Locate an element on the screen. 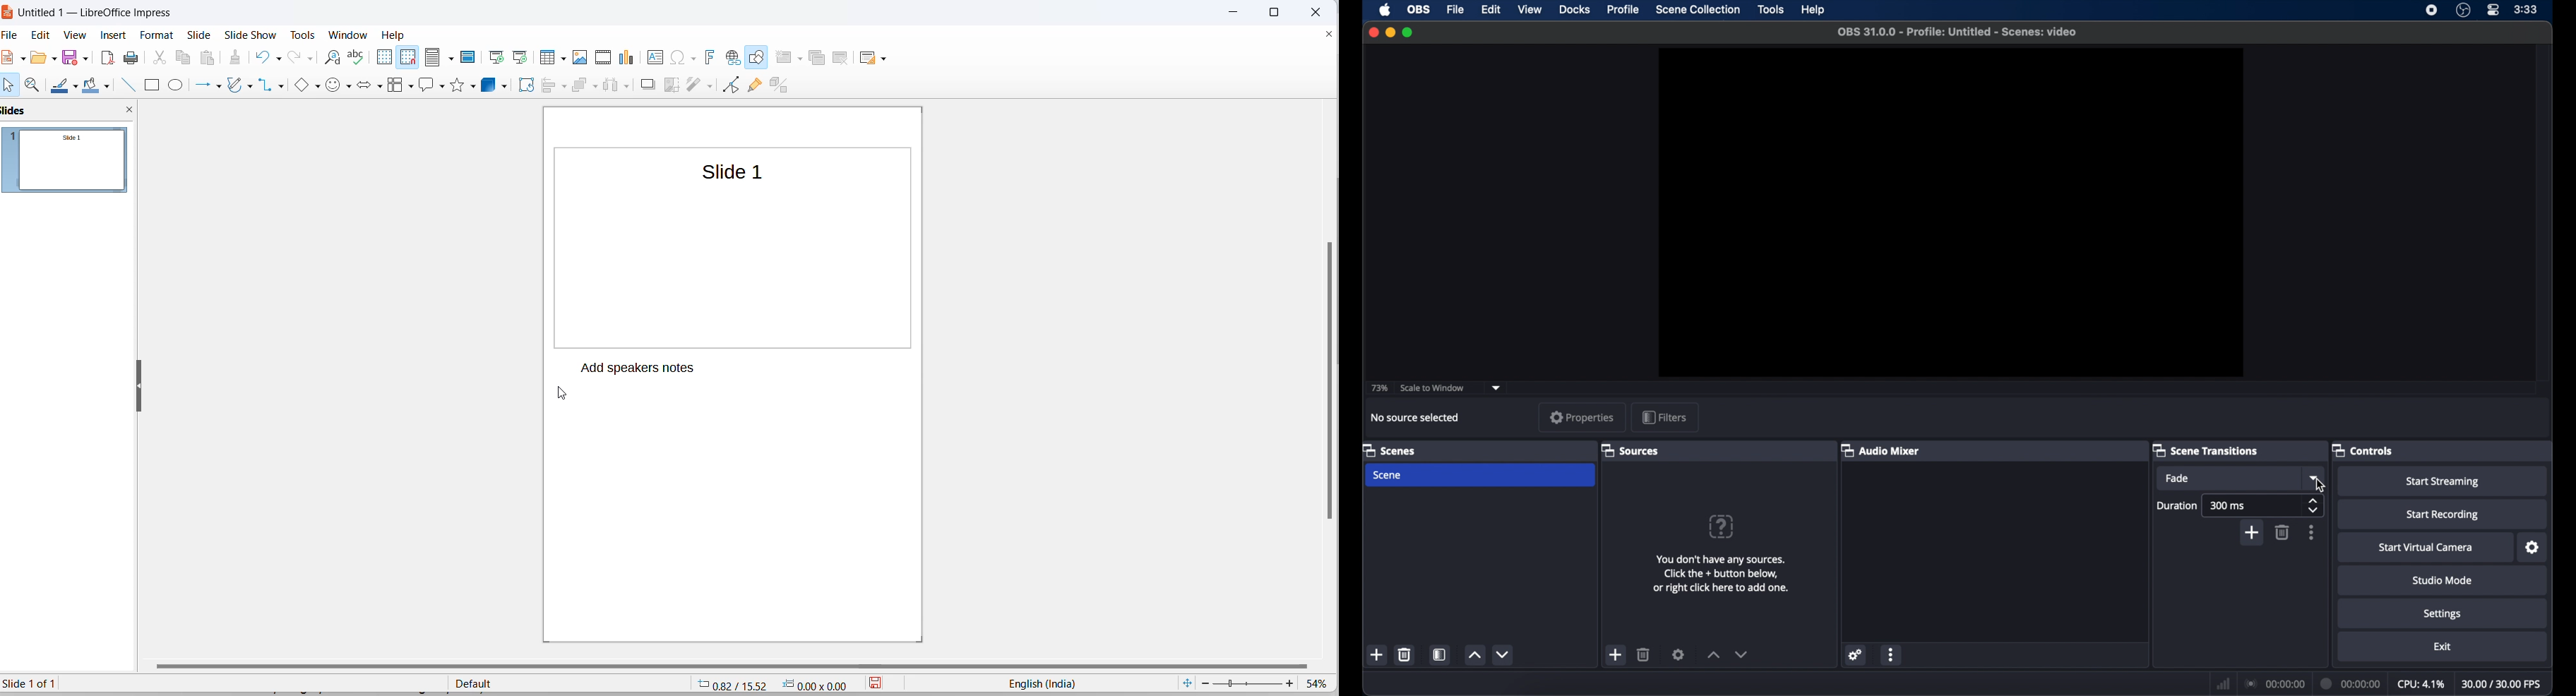 The height and width of the screenshot is (700, 2576). minimize is located at coordinates (1390, 33).